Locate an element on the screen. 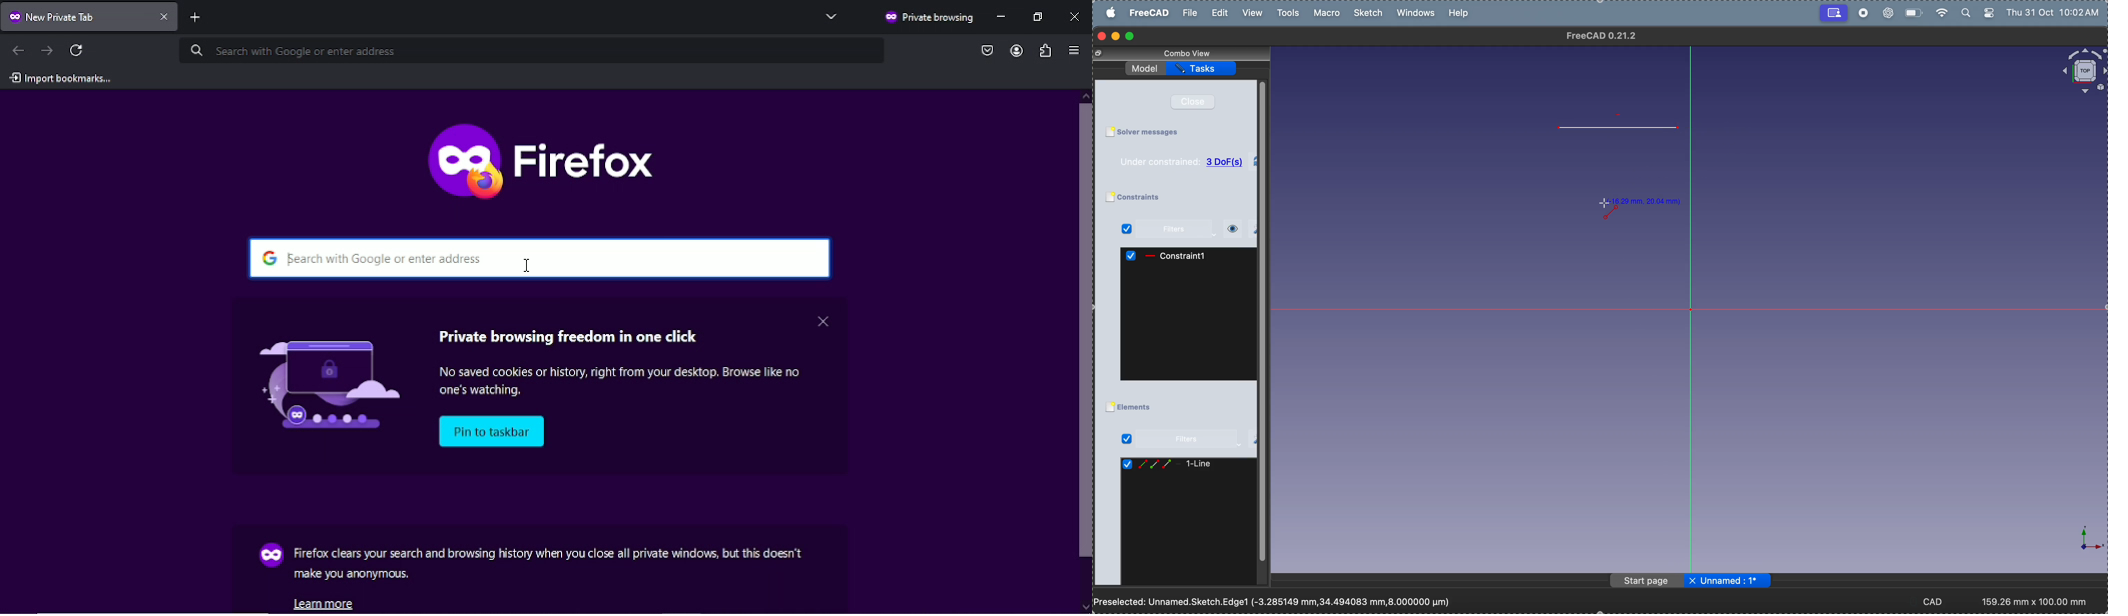 The image size is (2128, 616). point 2 is located at coordinates (1682, 129).